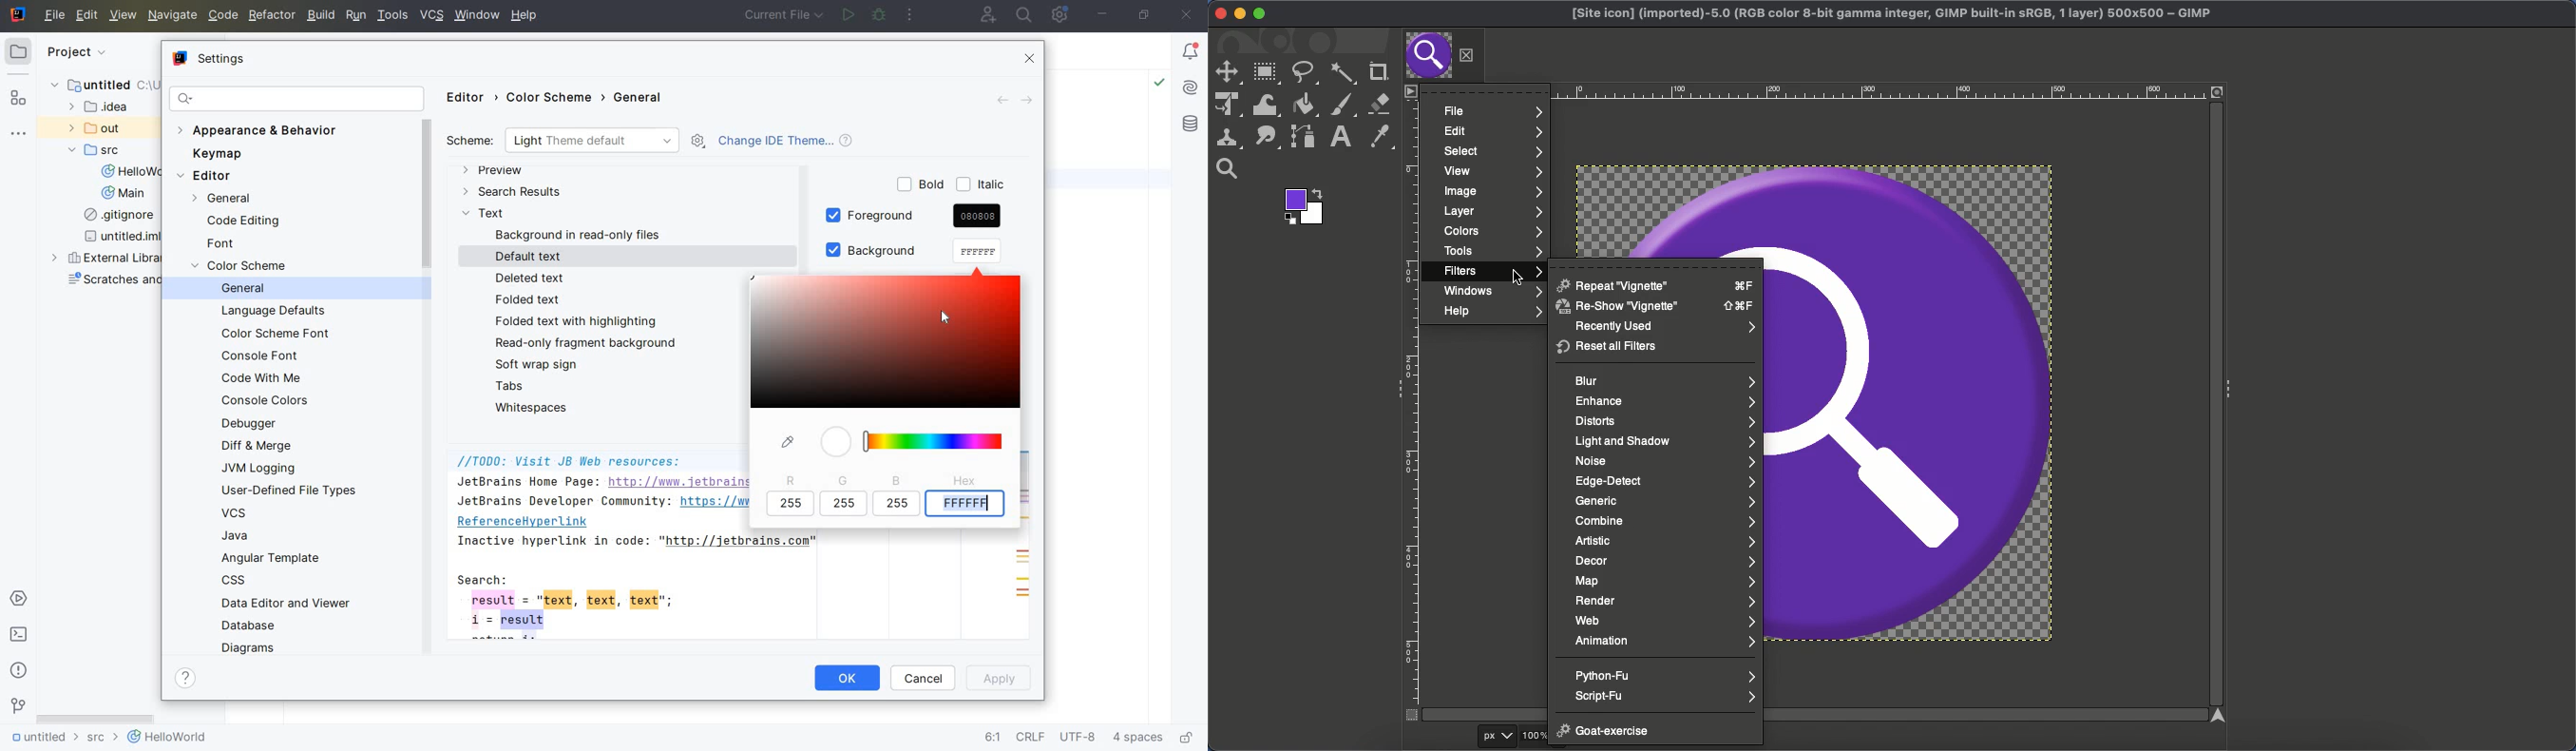  I want to click on FORWARD, so click(1031, 101).